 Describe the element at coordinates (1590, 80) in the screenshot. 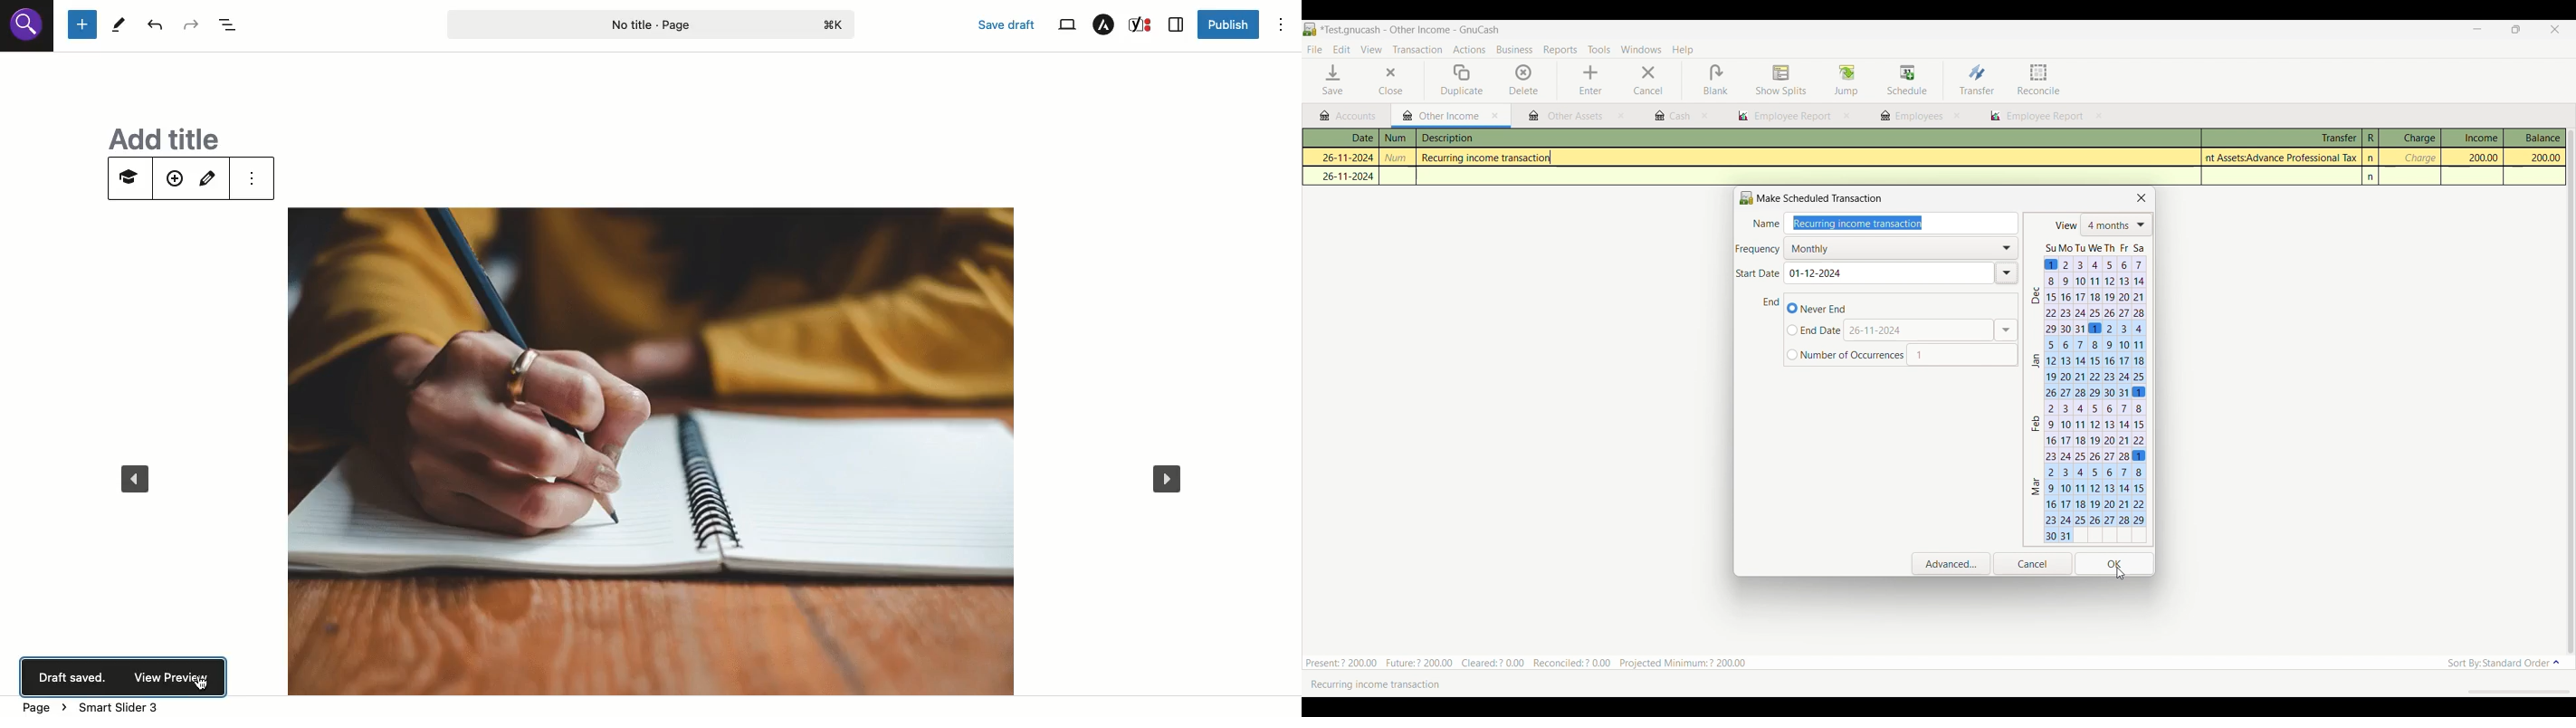

I see `Enter` at that location.